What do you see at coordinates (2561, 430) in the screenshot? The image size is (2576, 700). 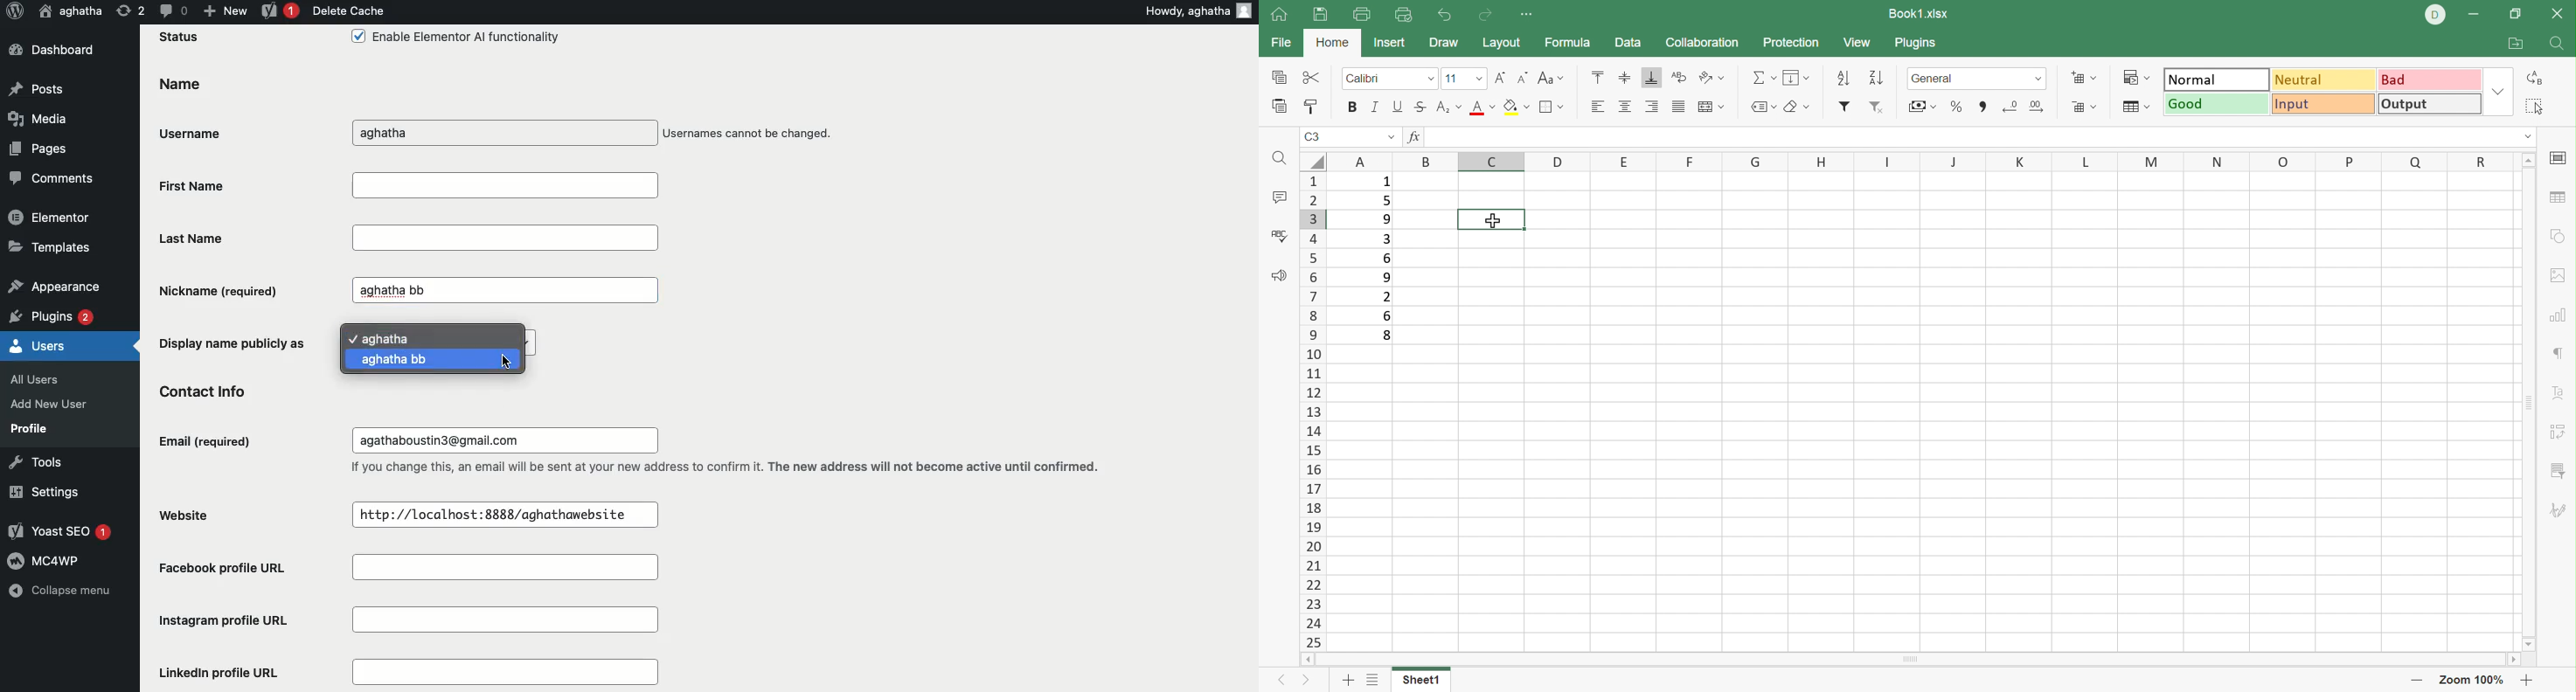 I see `Slicer settings` at bounding box center [2561, 430].